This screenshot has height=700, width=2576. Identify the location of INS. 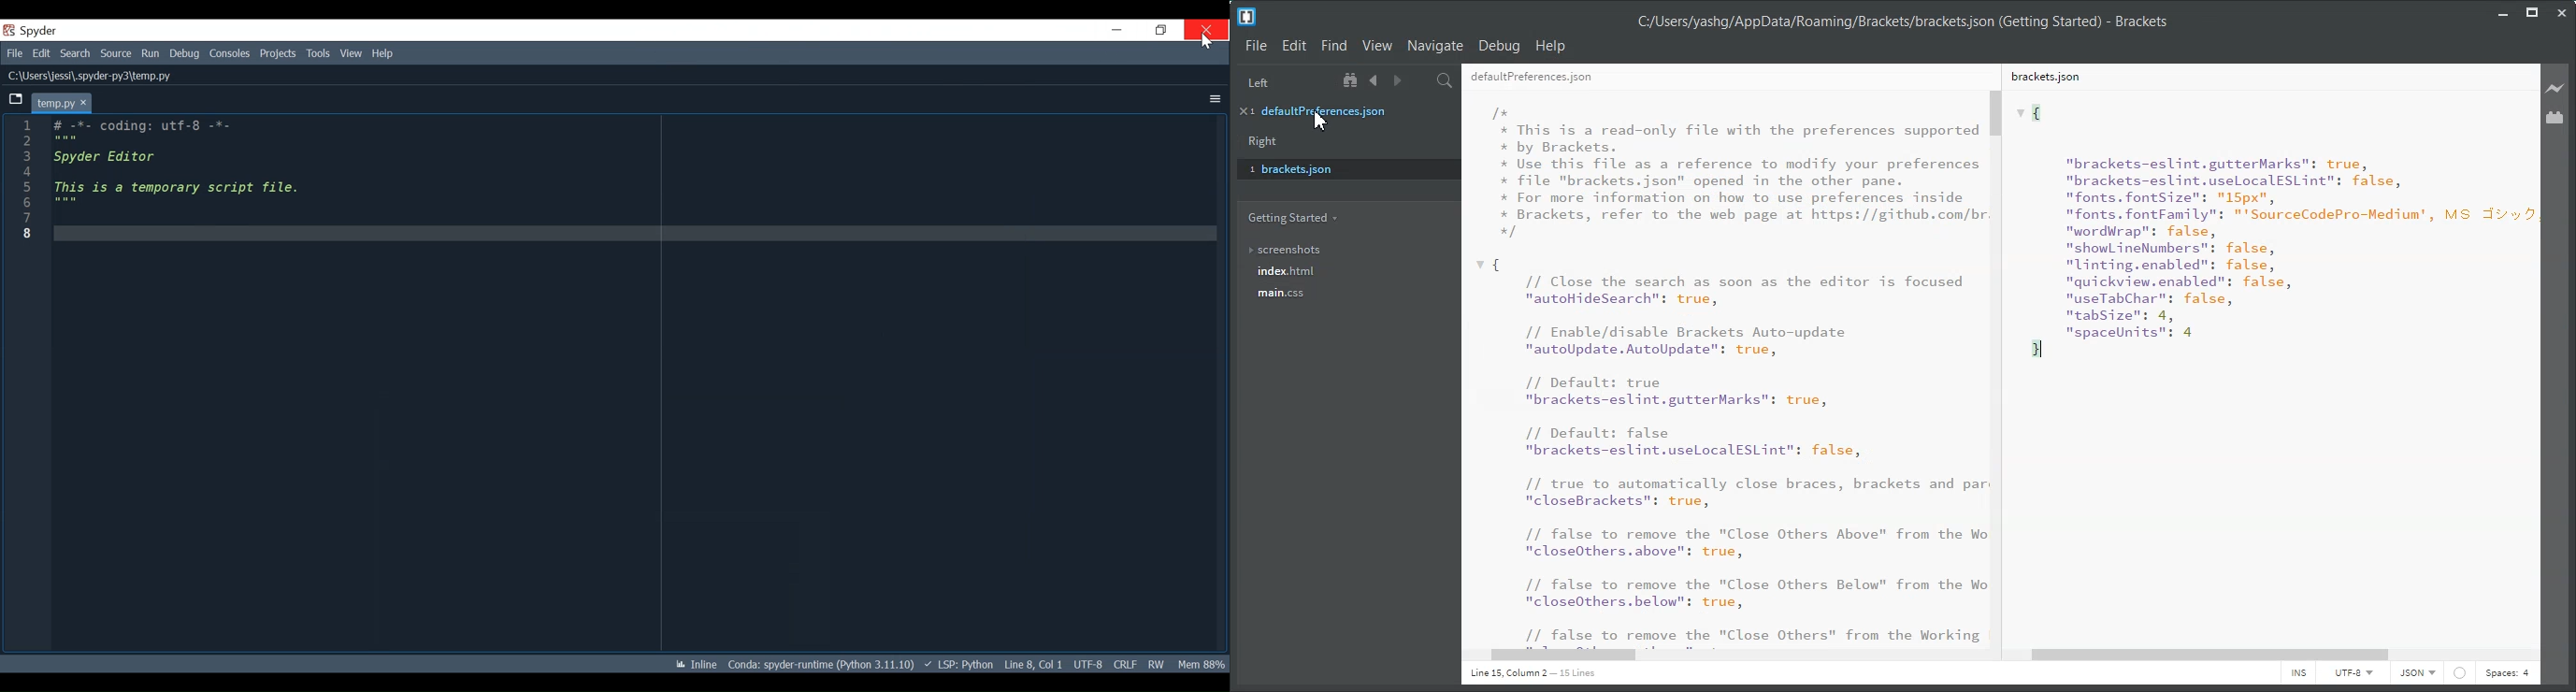
(2298, 674).